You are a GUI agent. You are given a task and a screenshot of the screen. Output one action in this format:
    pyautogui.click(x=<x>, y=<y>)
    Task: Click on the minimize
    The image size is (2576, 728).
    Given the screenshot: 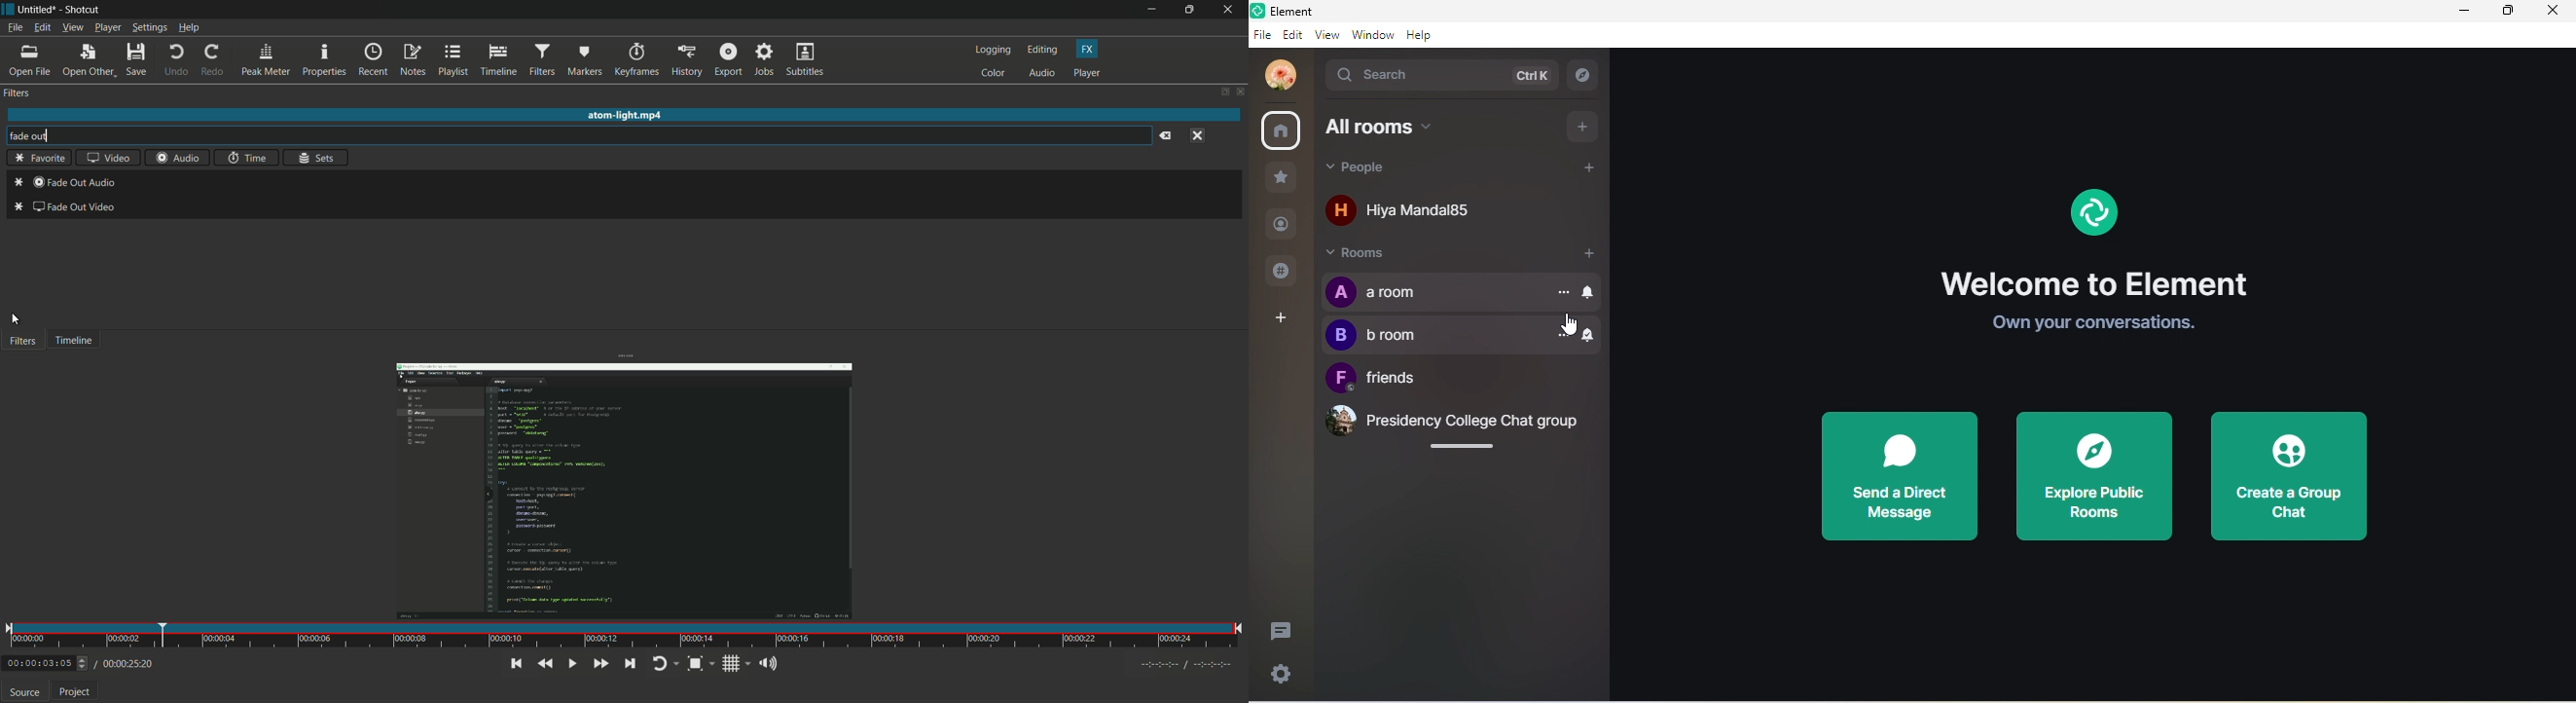 What is the action you would take?
    pyautogui.click(x=1151, y=10)
    